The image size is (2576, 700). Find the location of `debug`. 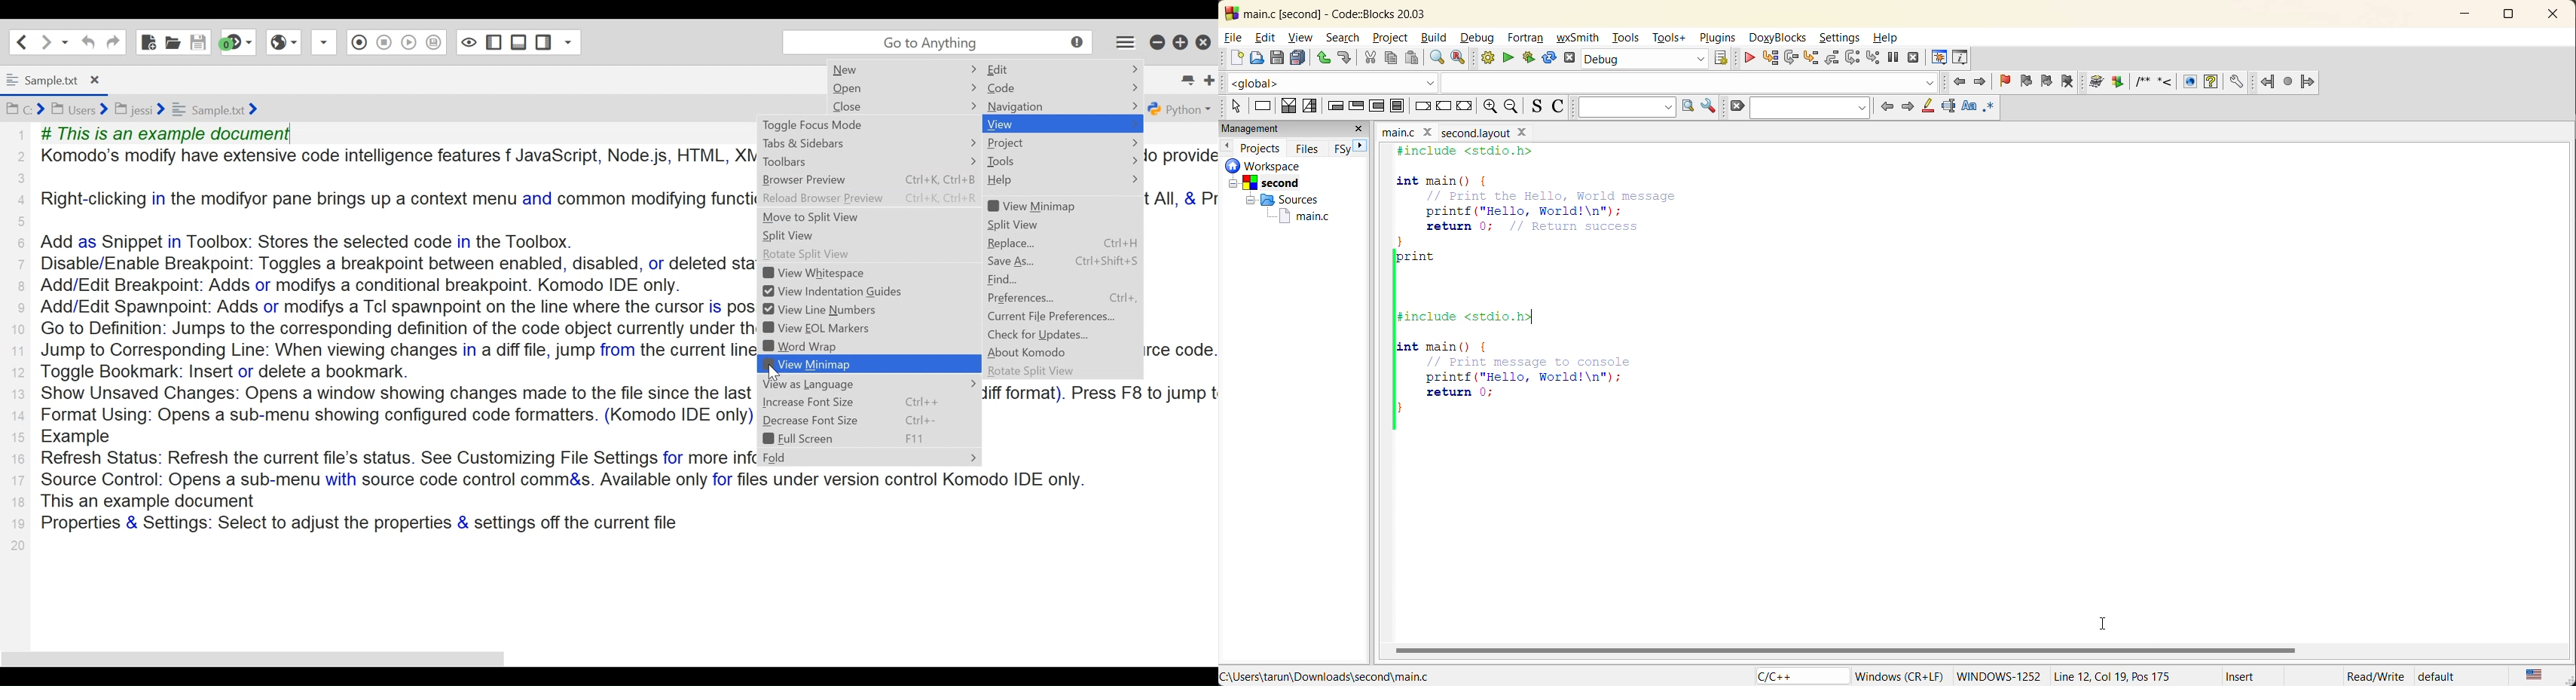

debug is located at coordinates (1478, 38).